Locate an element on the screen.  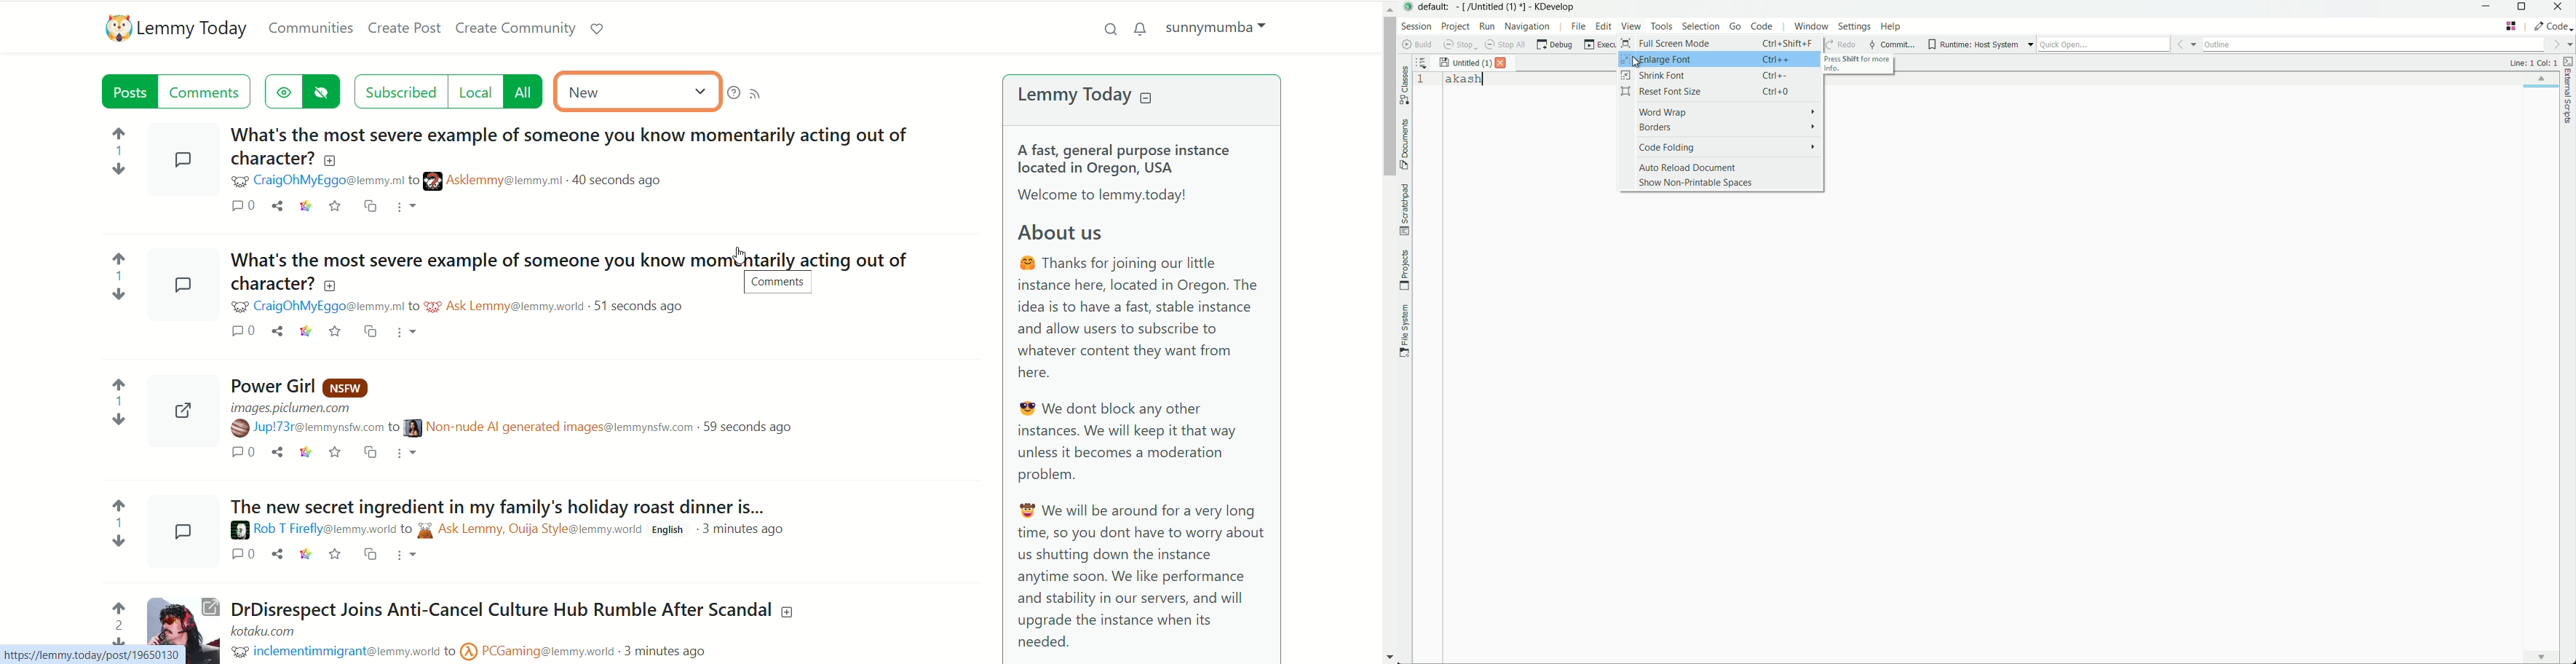
more is located at coordinates (411, 333).